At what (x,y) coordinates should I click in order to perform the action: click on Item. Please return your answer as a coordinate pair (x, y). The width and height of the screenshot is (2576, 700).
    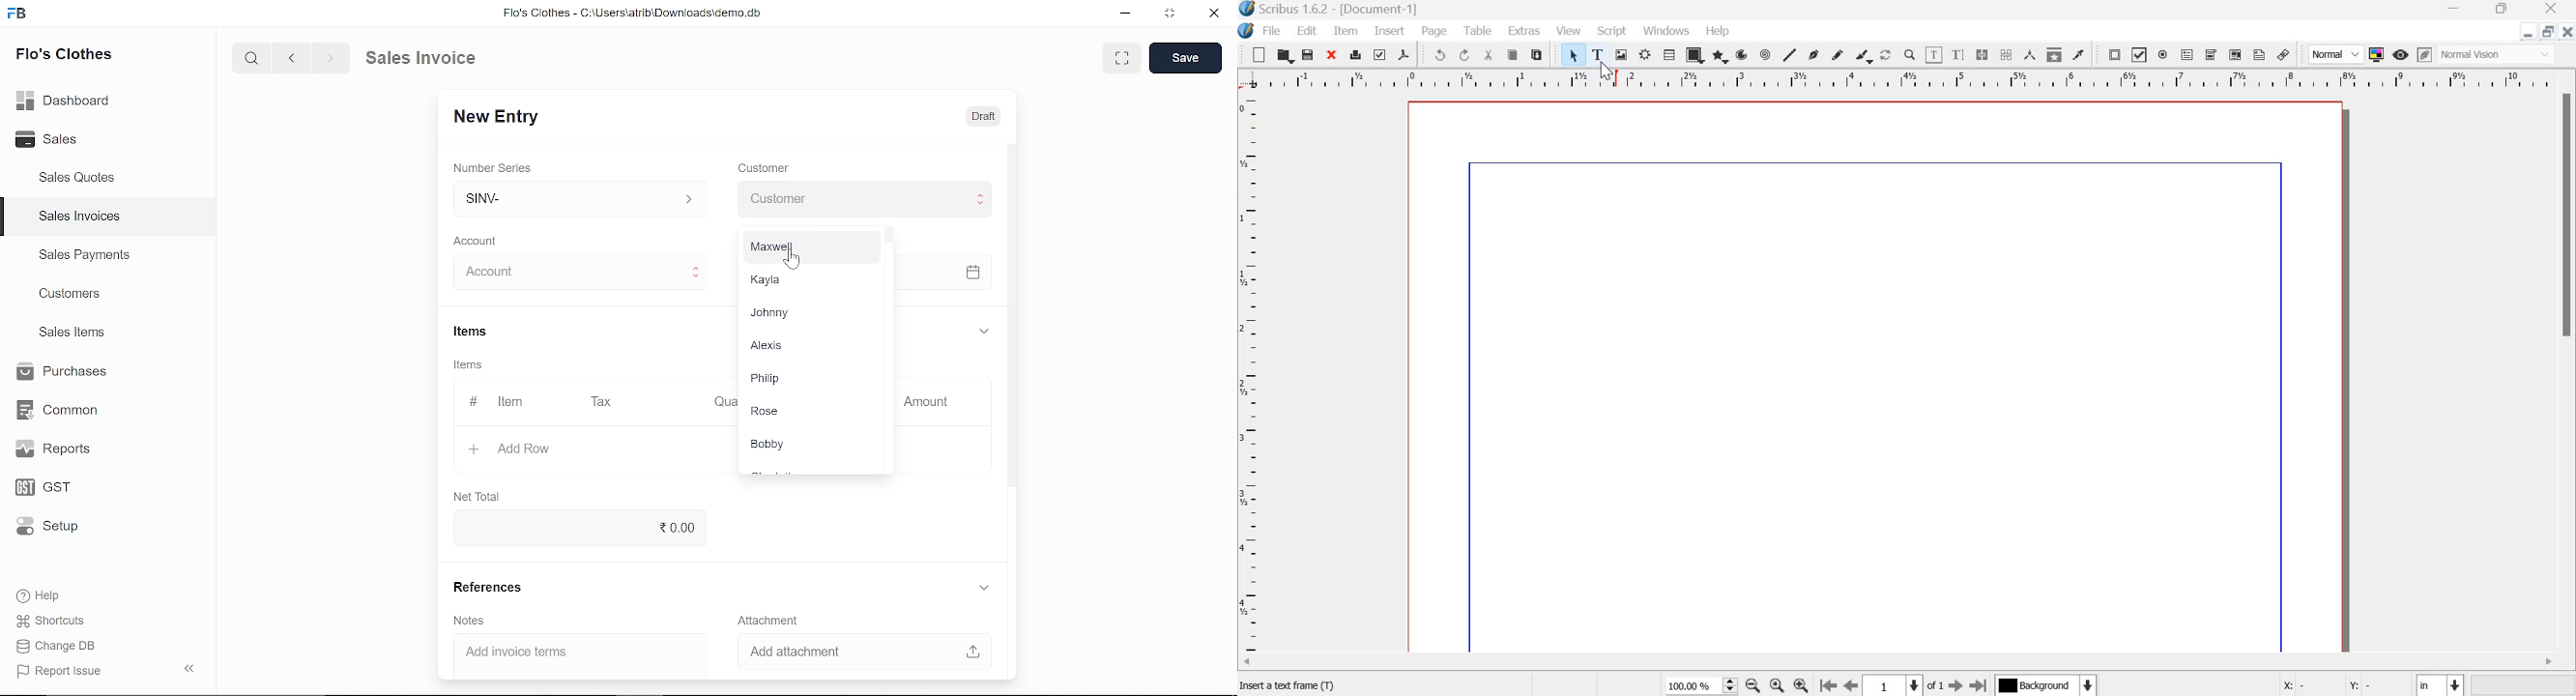
    Looking at the image, I should click on (1346, 31).